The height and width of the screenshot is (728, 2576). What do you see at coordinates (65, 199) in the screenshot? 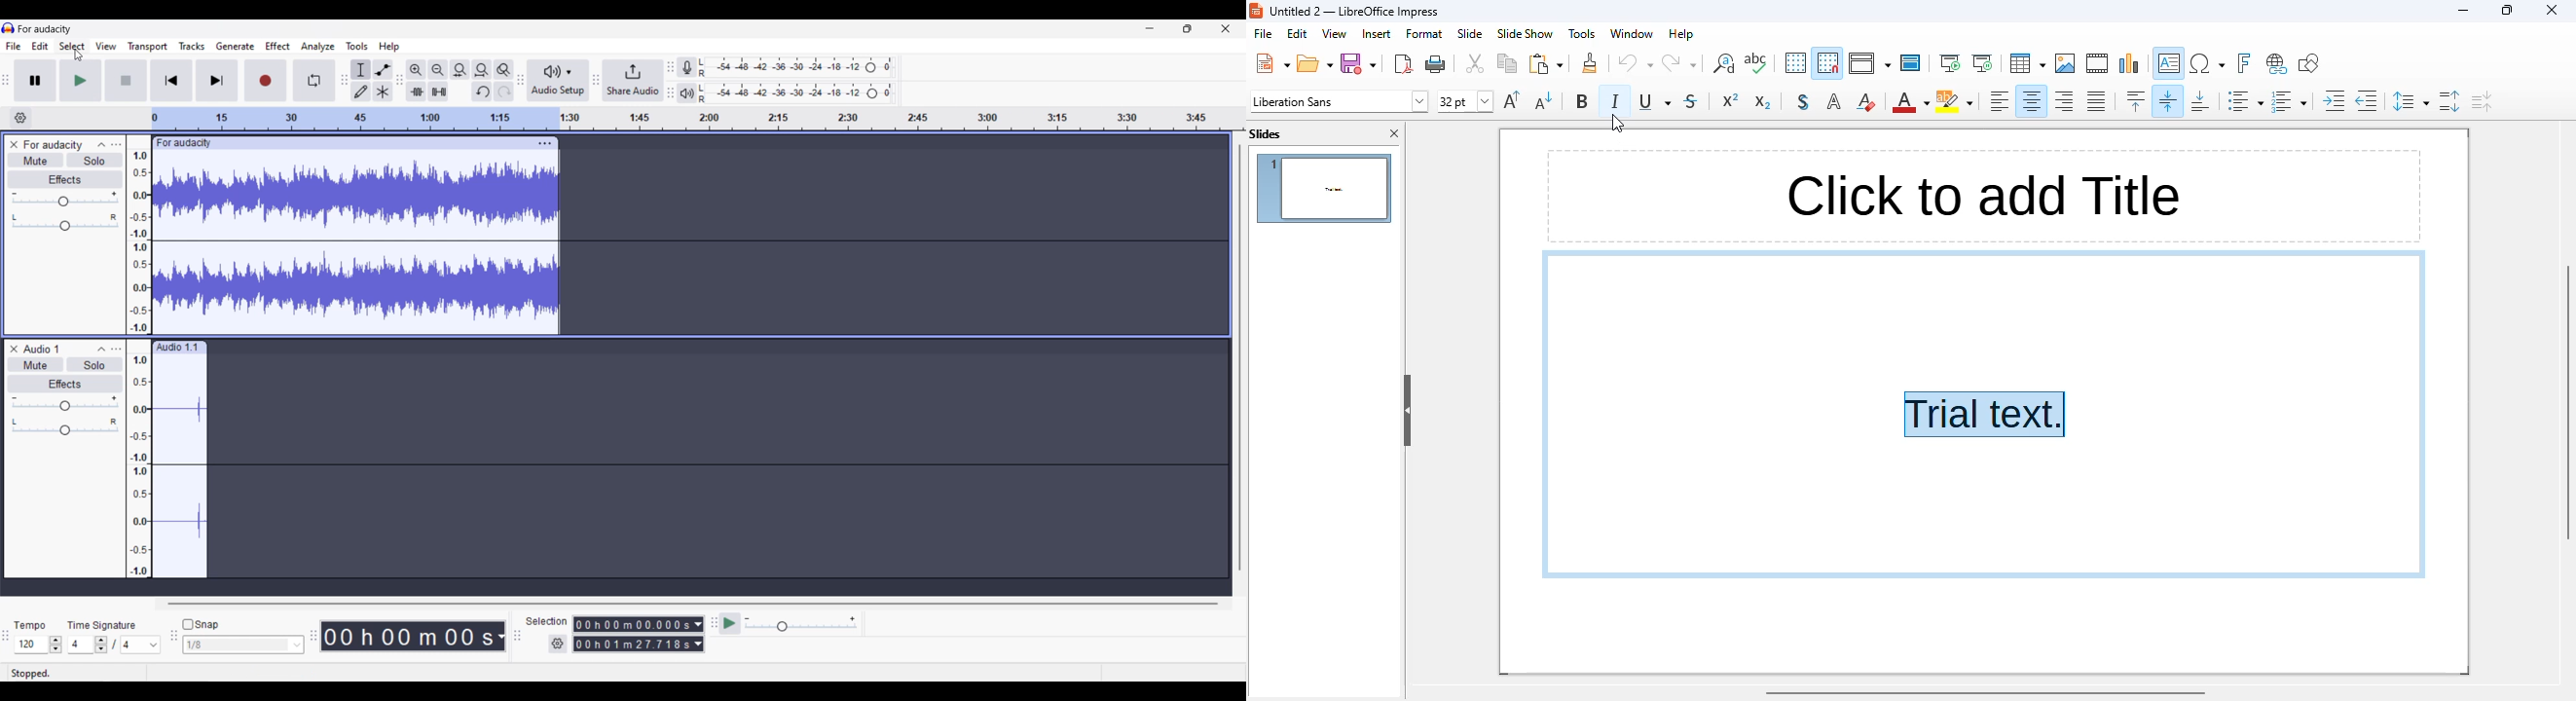
I see `Volume slider` at bounding box center [65, 199].